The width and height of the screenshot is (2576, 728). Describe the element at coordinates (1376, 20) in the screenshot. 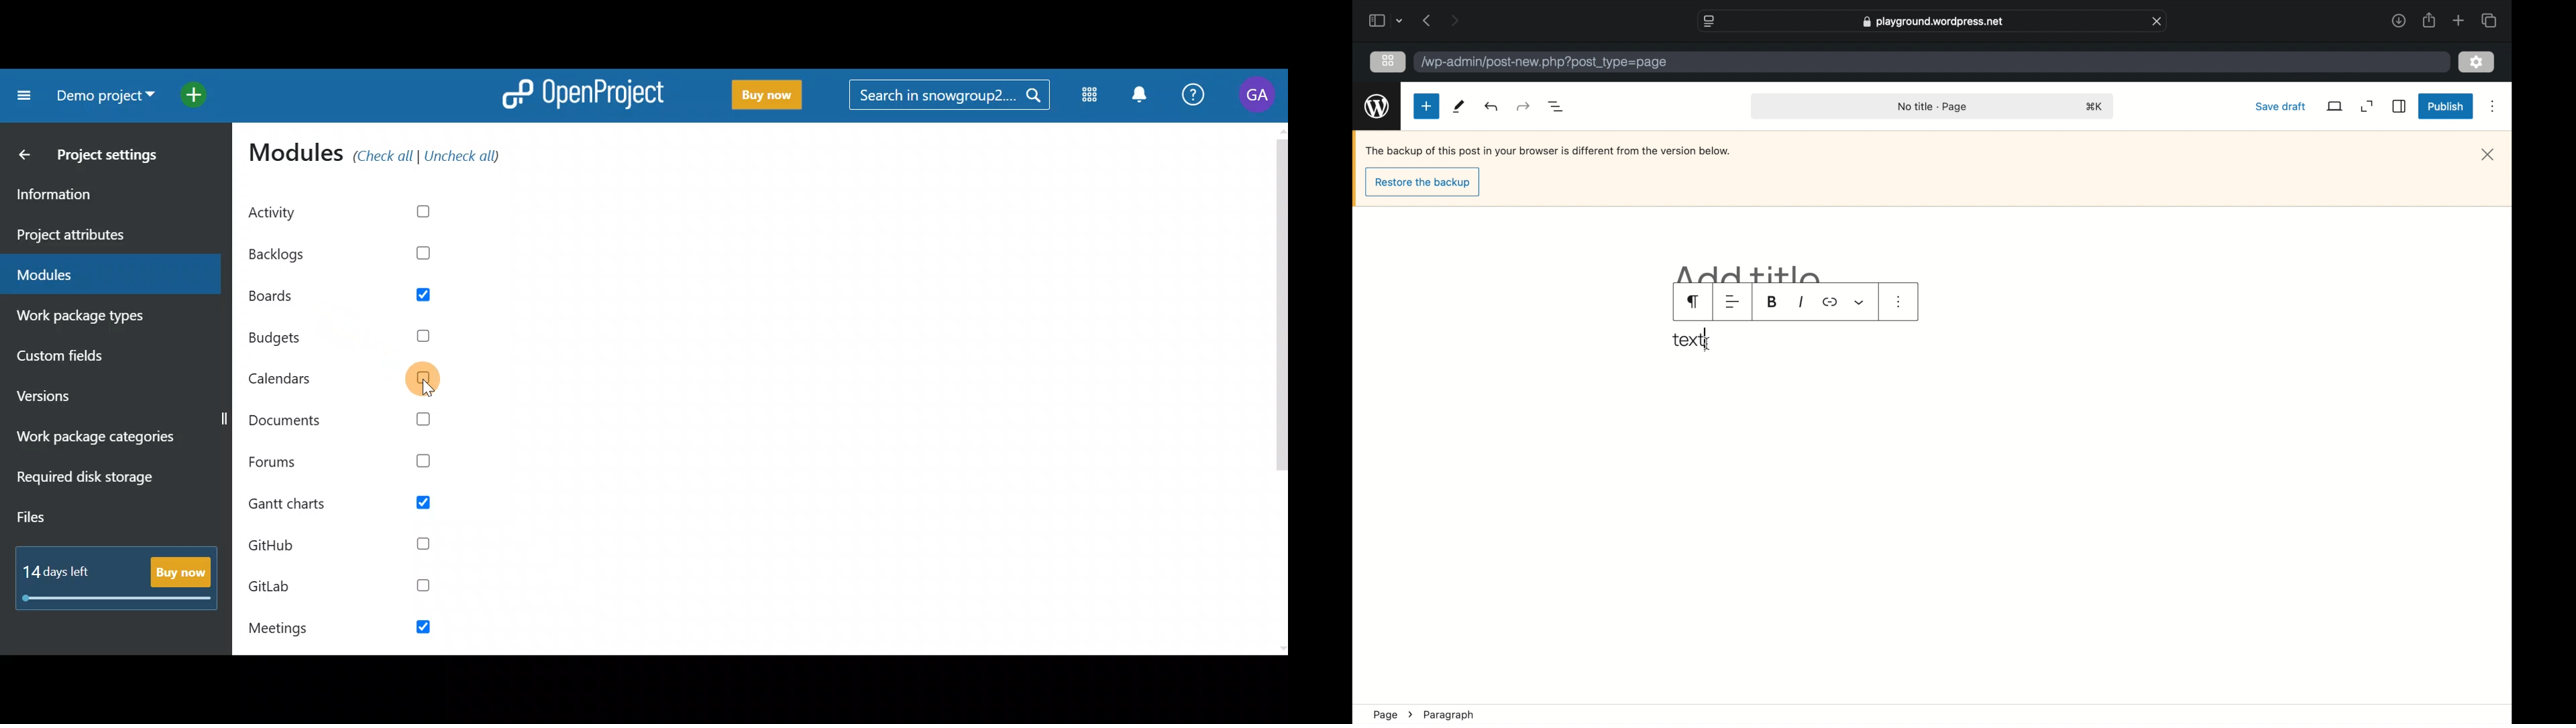

I see `sidebar` at that location.